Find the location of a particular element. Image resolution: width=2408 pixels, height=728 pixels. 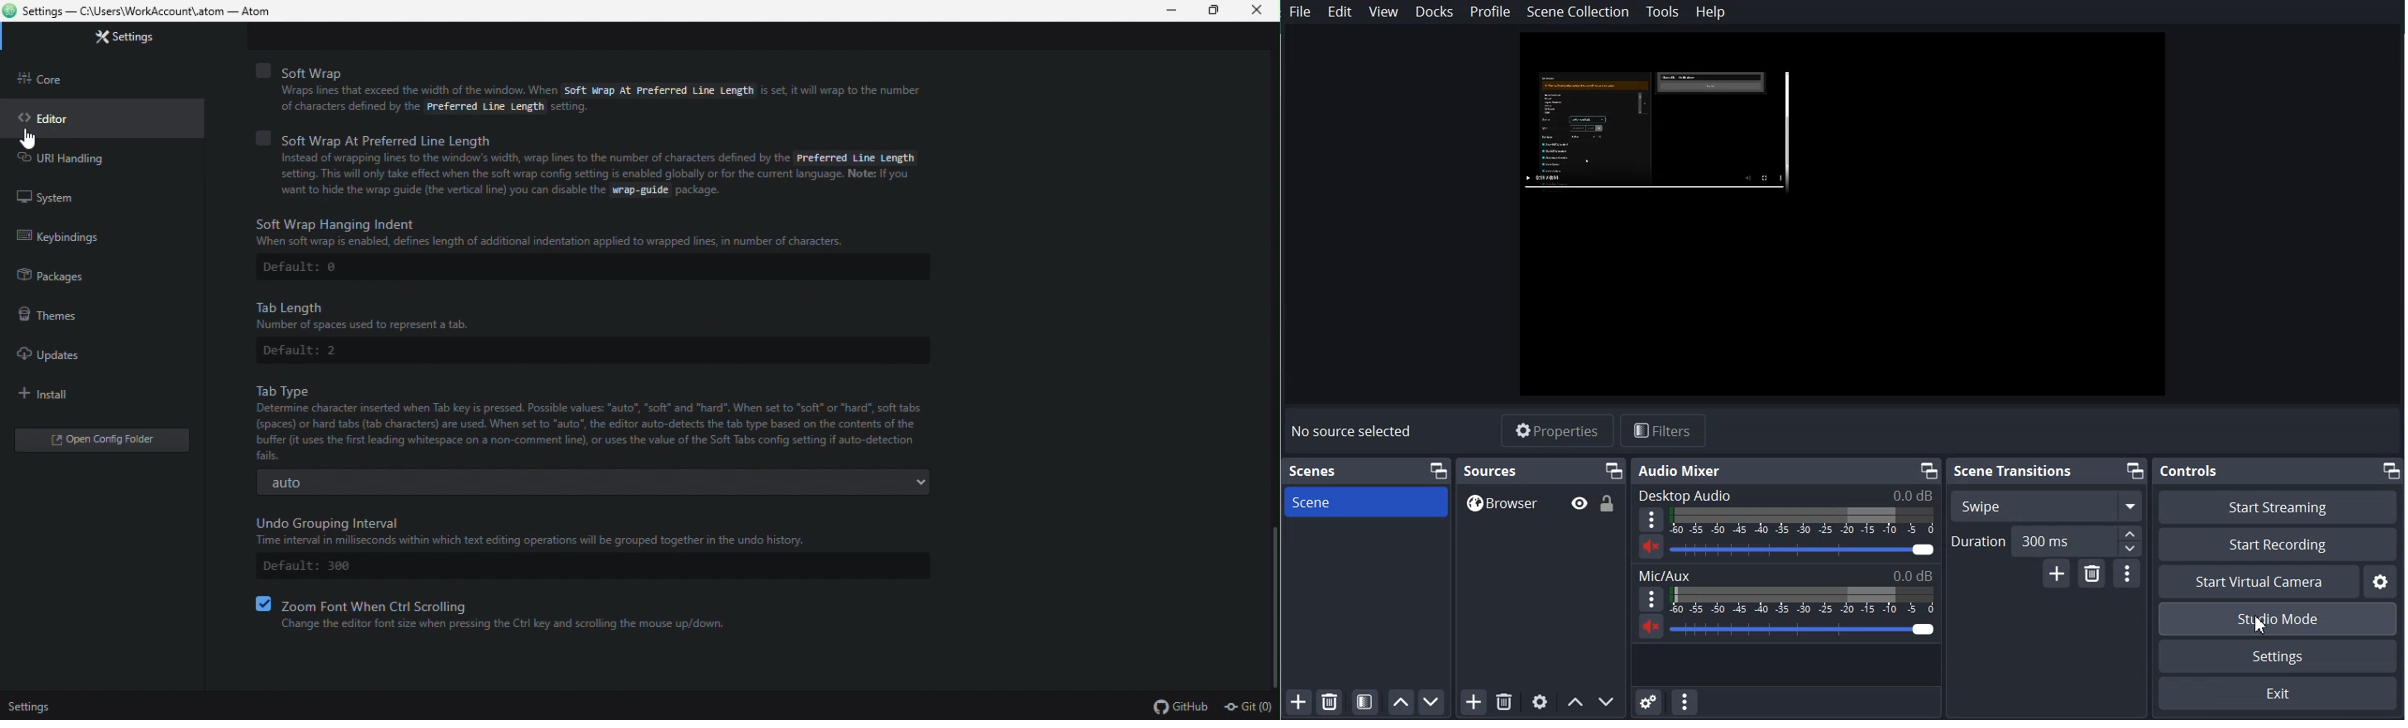

Maximize is located at coordinates (2136, 471).